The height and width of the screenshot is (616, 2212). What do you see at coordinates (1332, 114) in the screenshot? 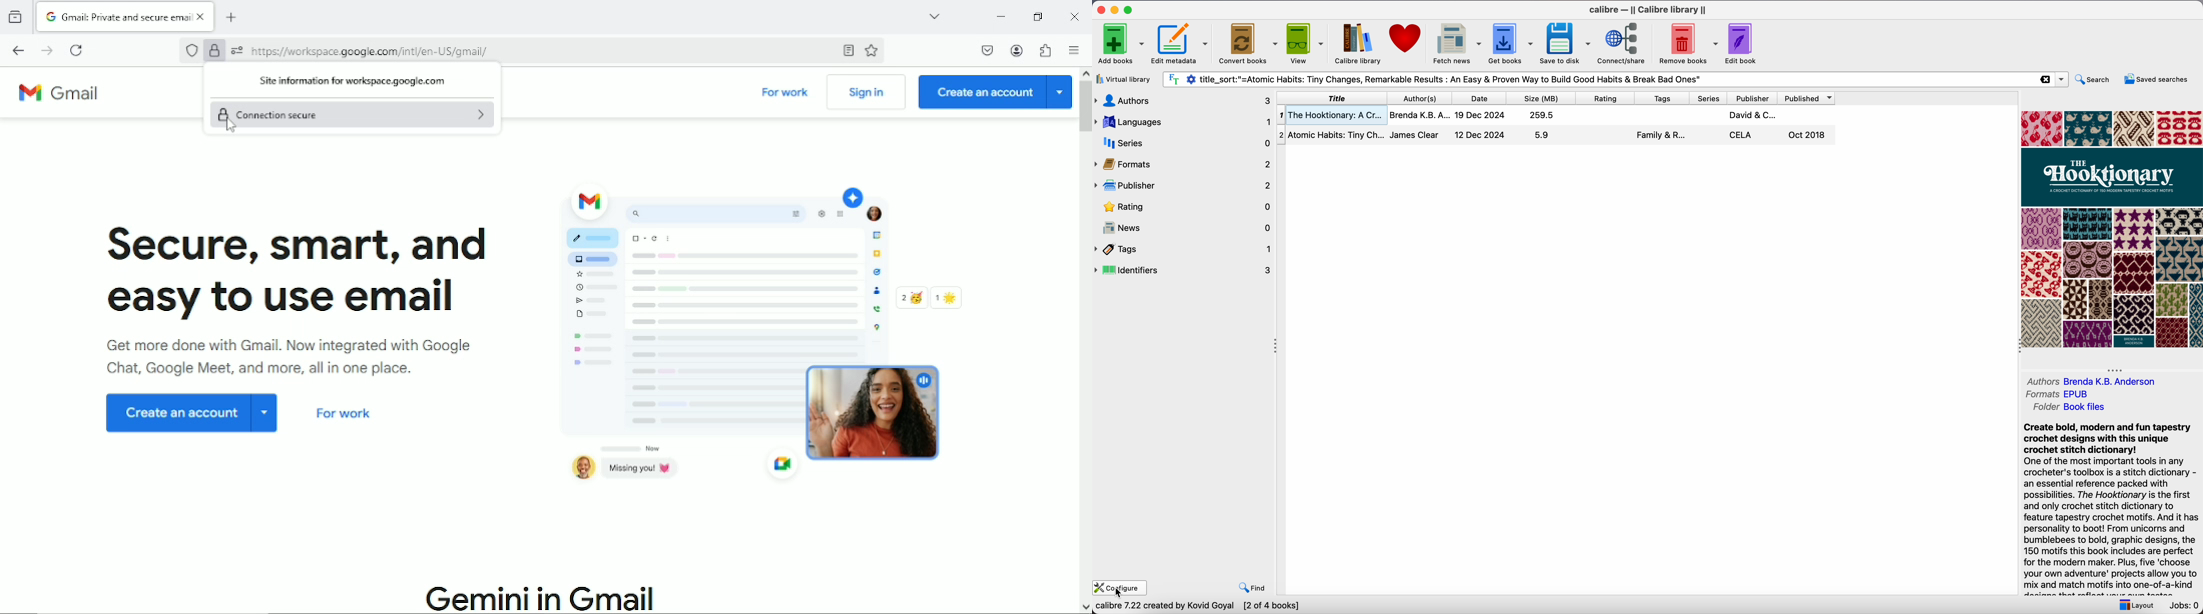
I see `The Hooktionary: A Cr...` at bounding box center [1332, 114].